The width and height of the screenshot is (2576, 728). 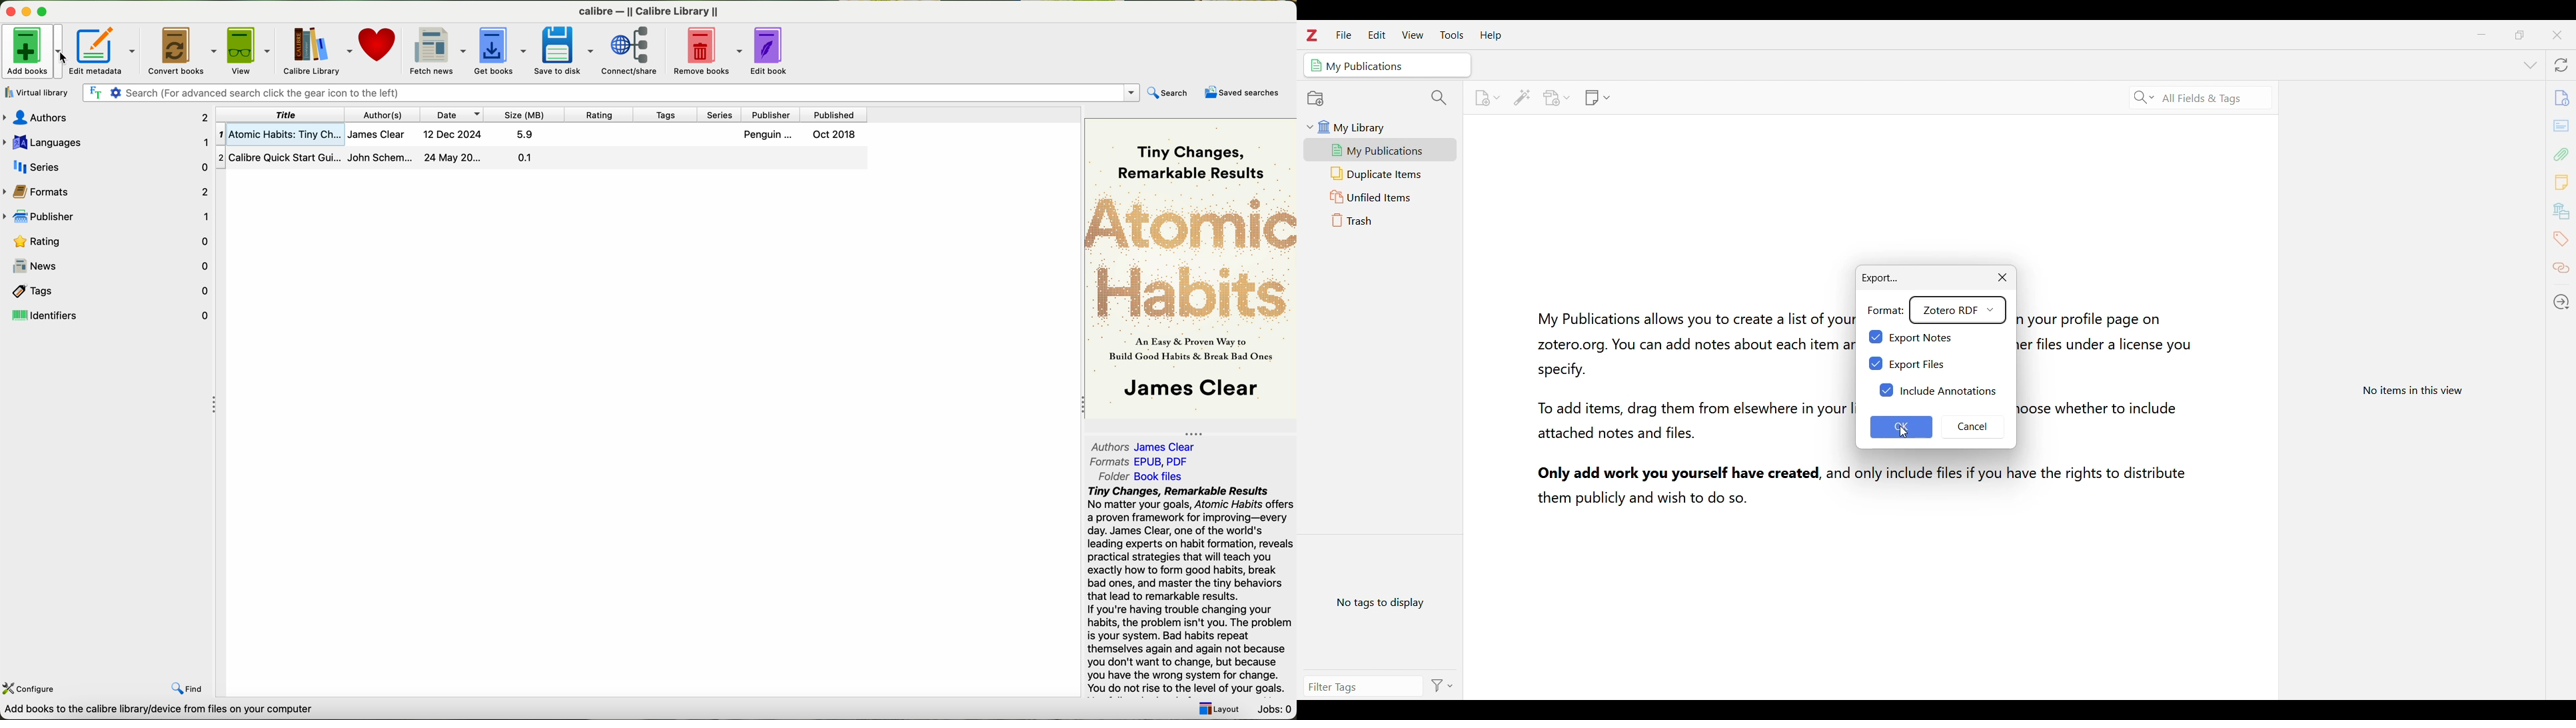 I want to click on convert books, so click(x=181, y=49).